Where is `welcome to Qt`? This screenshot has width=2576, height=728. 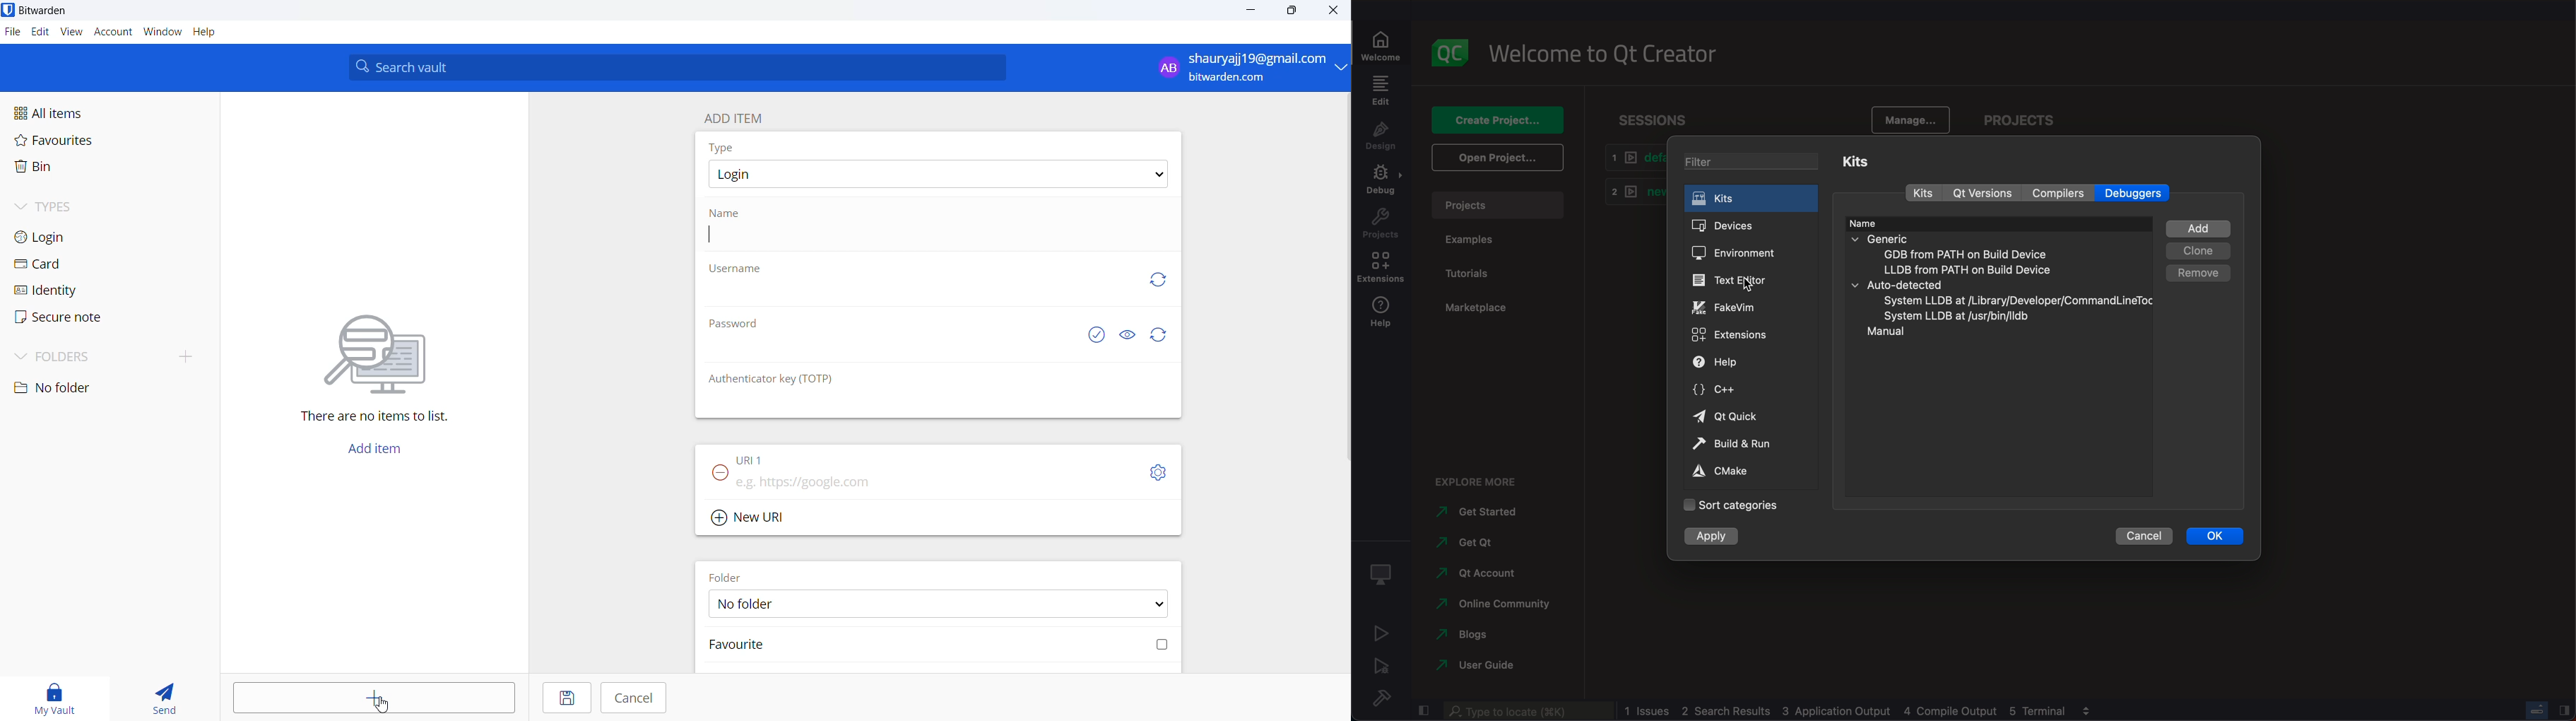 welcome to Qt is located at coordinates (1611, 56).